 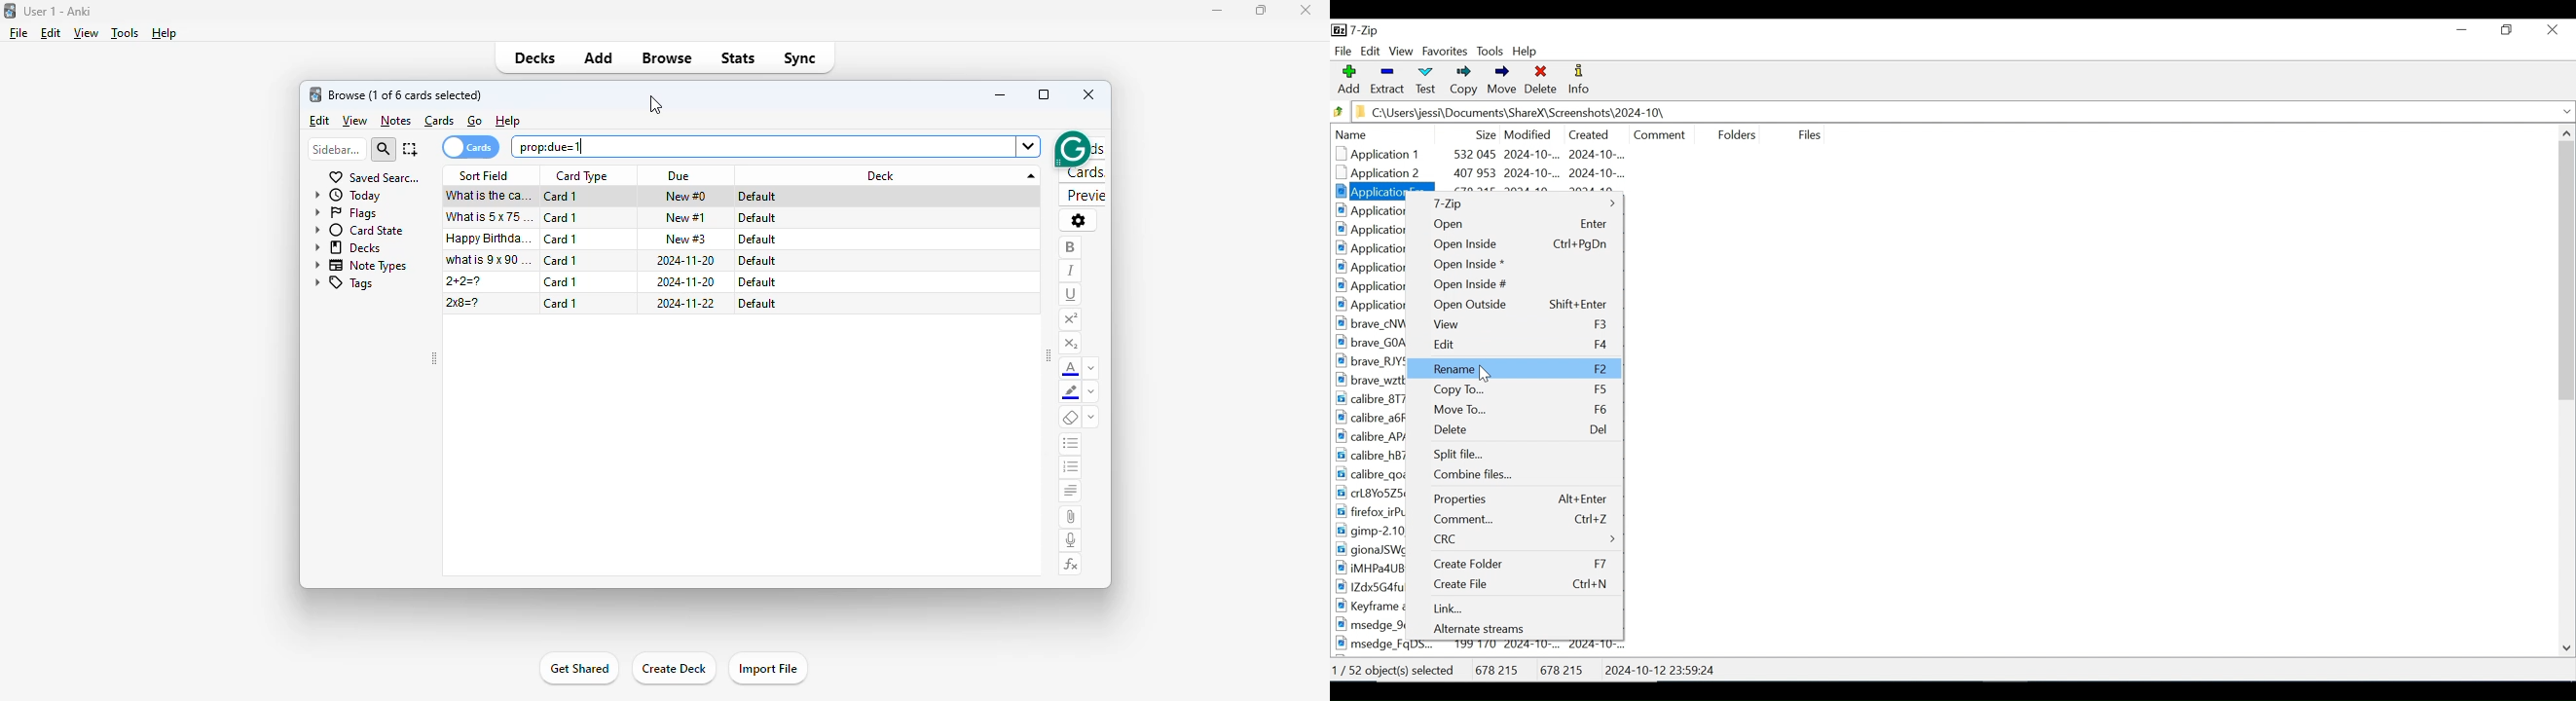 What do you see at coordinates (1000, 94) in the screenshot?
I see `minimize` at bounding box center [1000, 94].